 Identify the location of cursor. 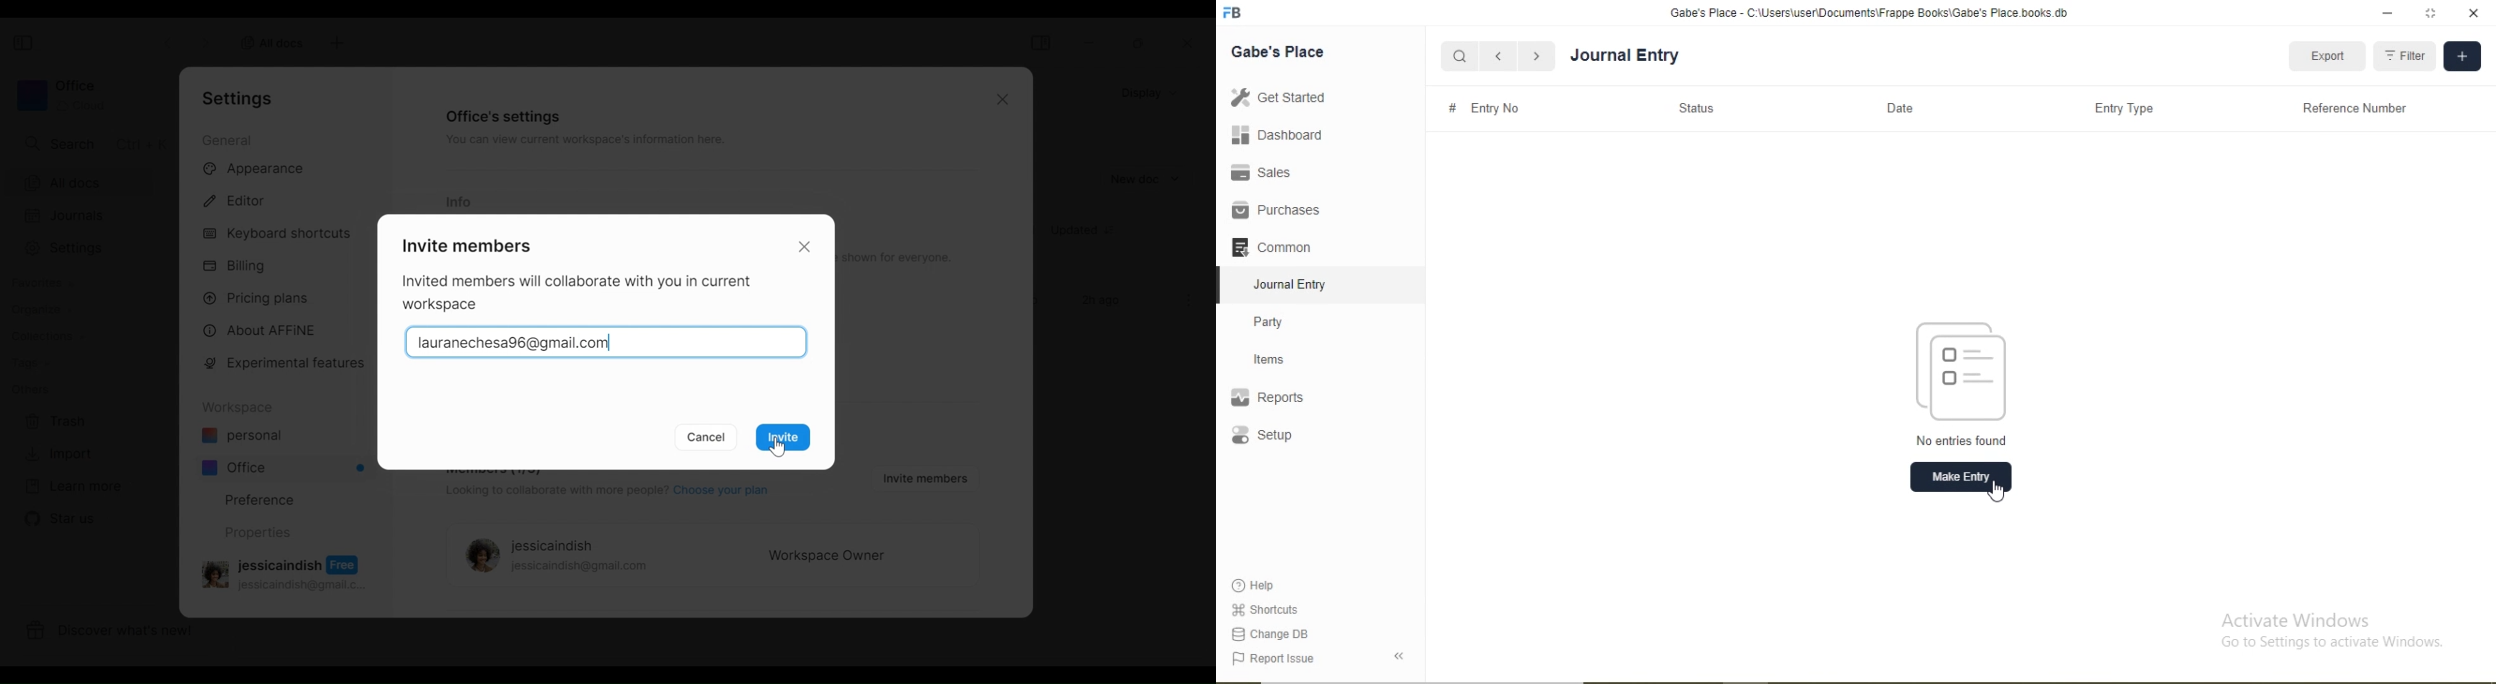
(1996, 491).